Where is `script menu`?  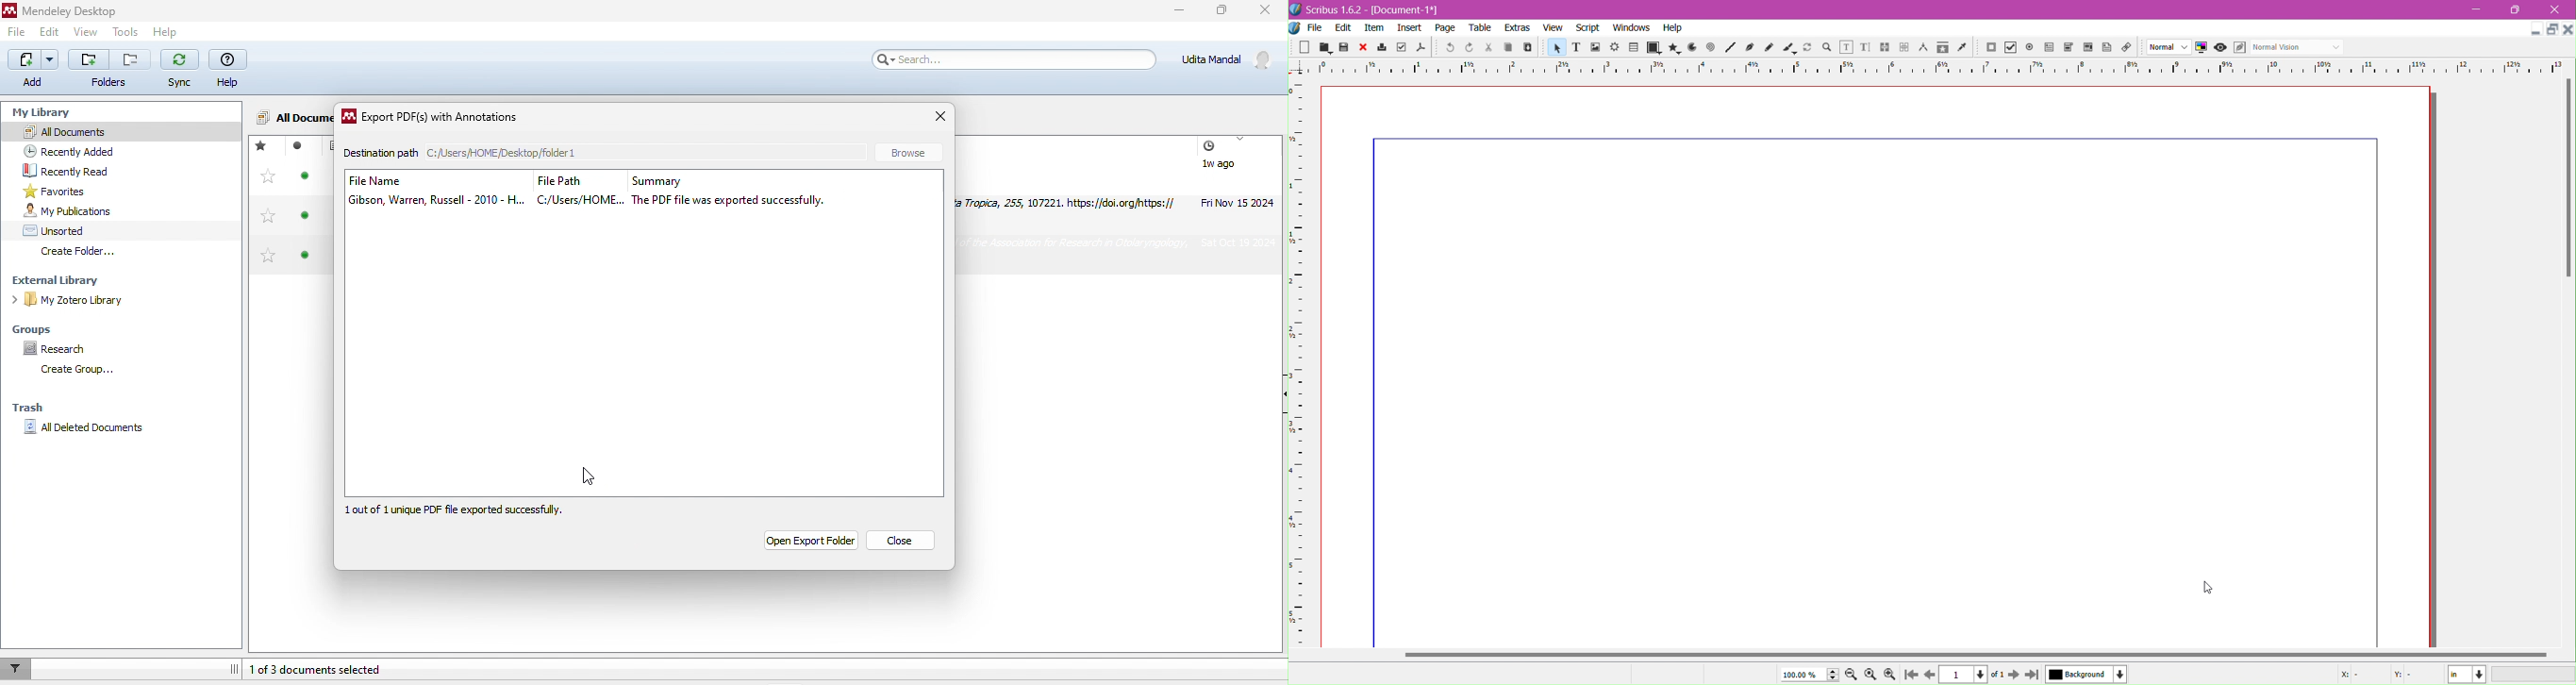
script menu is located at coordinates (1589, 28).